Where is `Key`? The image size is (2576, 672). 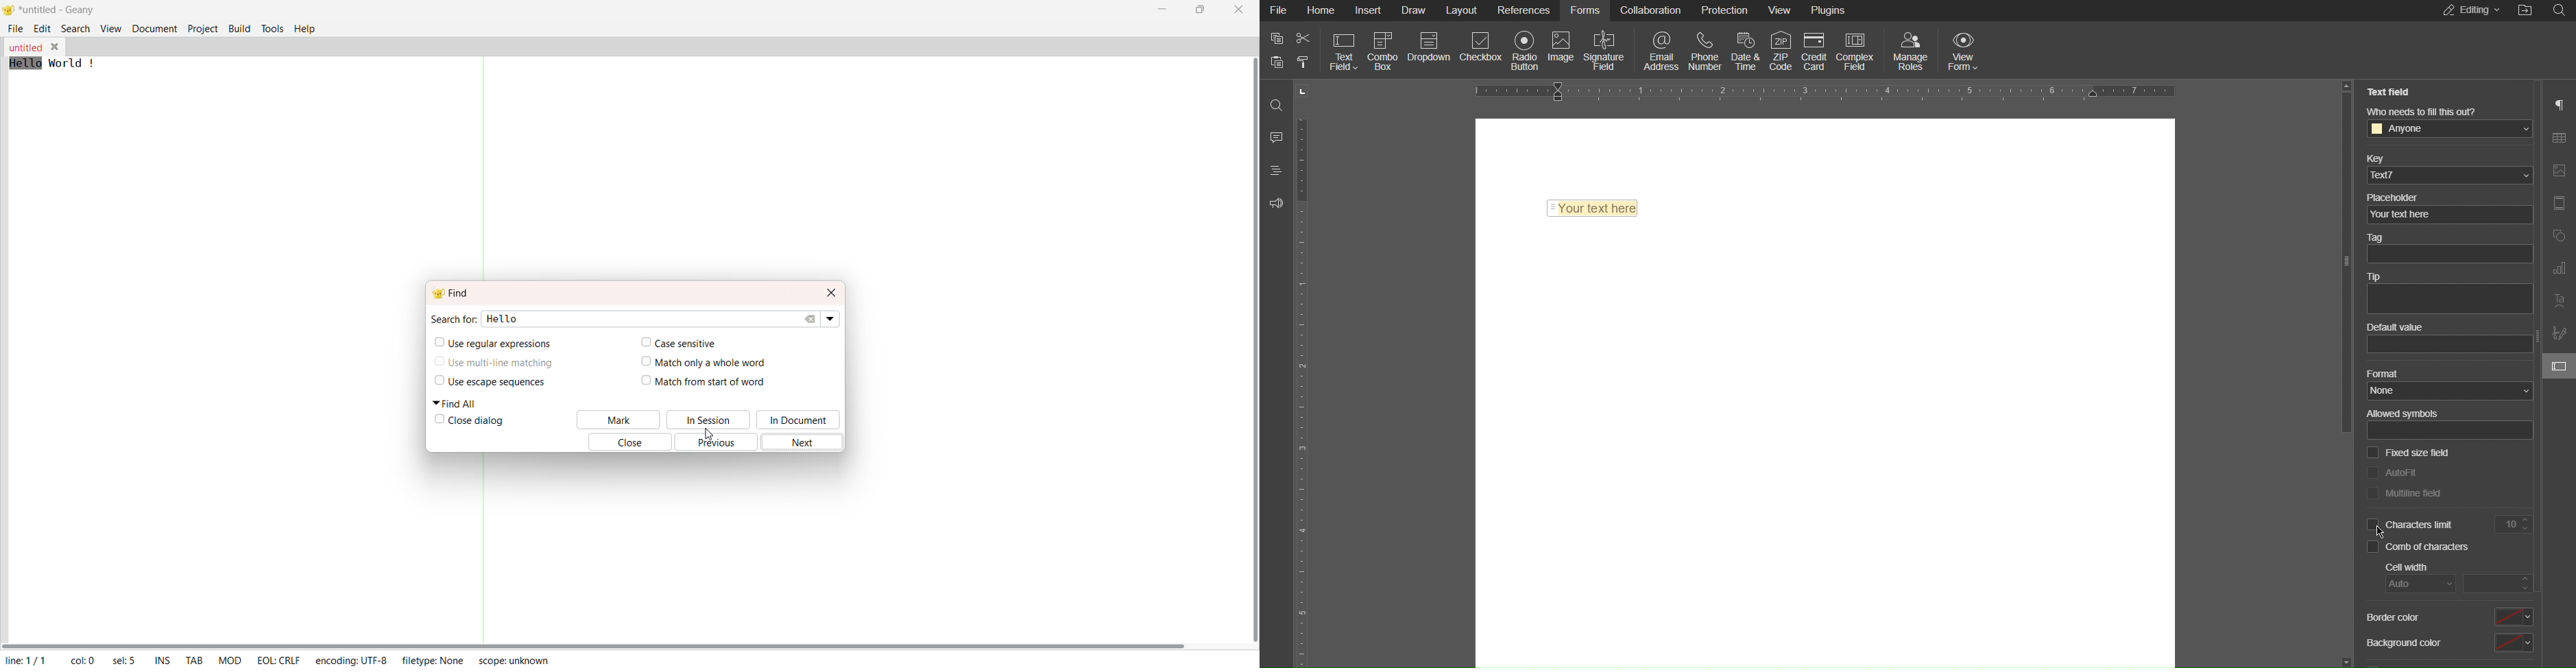
Key is located at coordinates (2448, 167).